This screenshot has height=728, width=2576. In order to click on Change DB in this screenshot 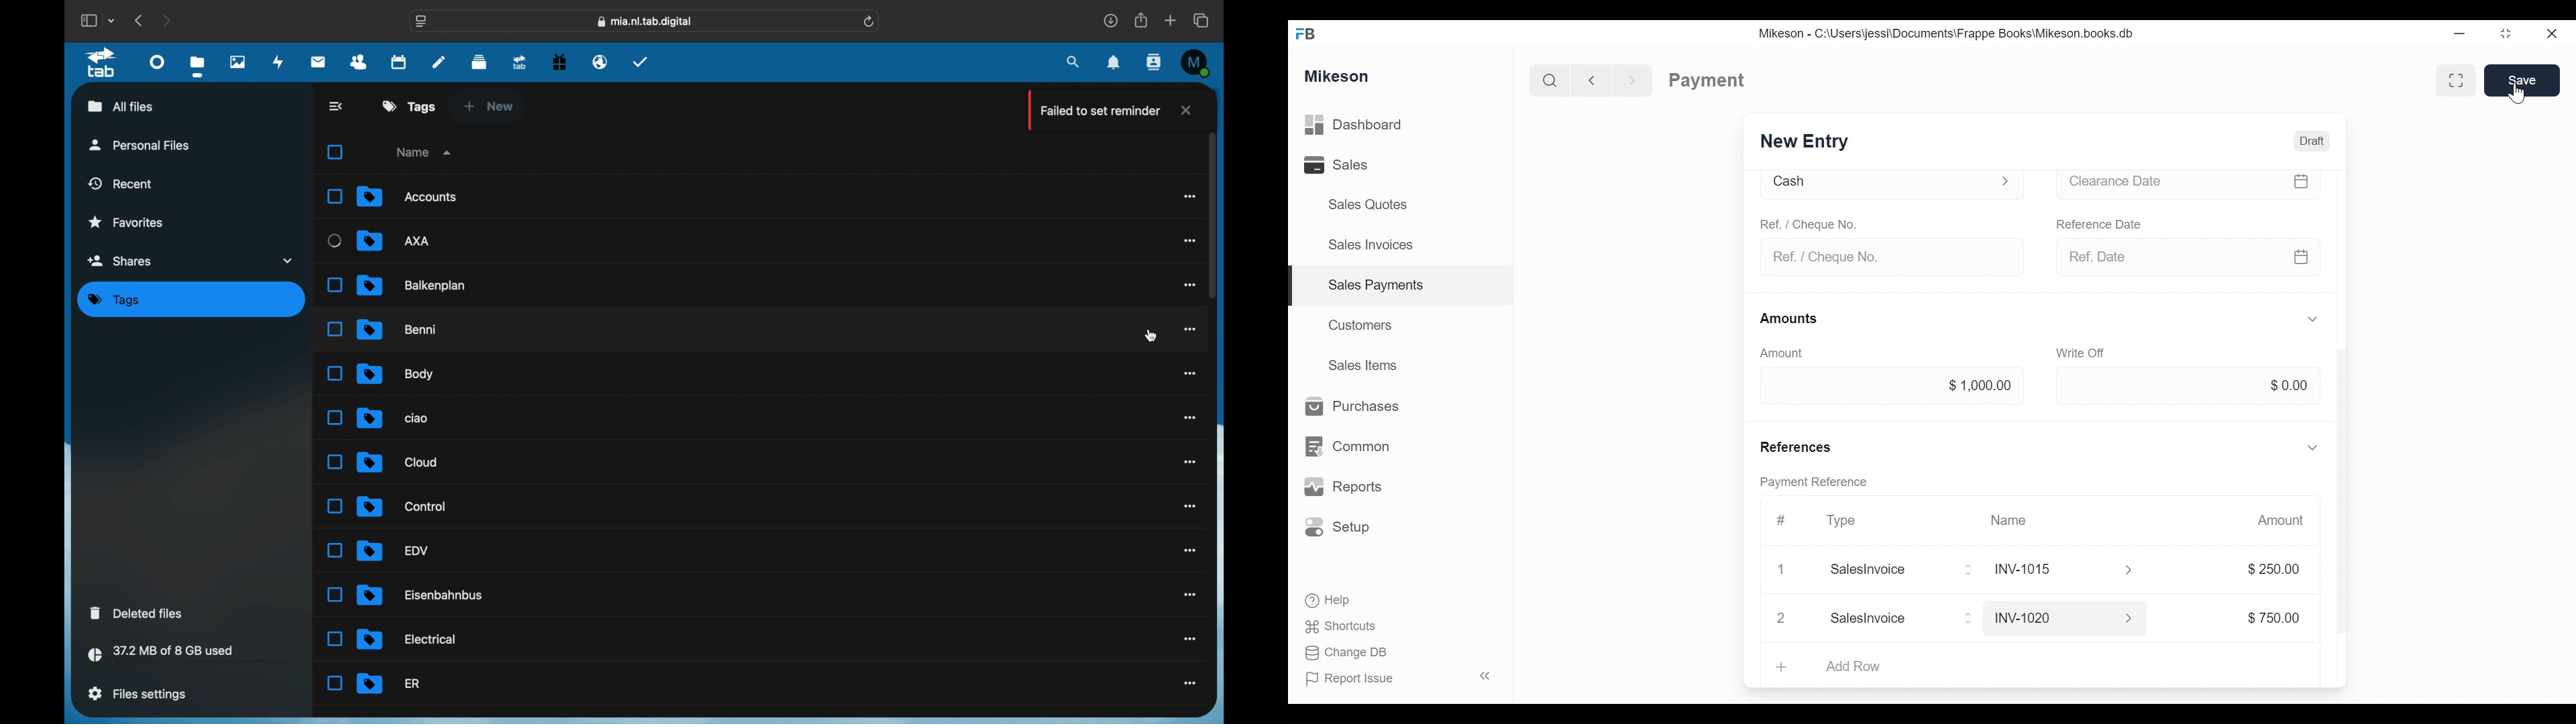, I will do `click(1350, 653)`.